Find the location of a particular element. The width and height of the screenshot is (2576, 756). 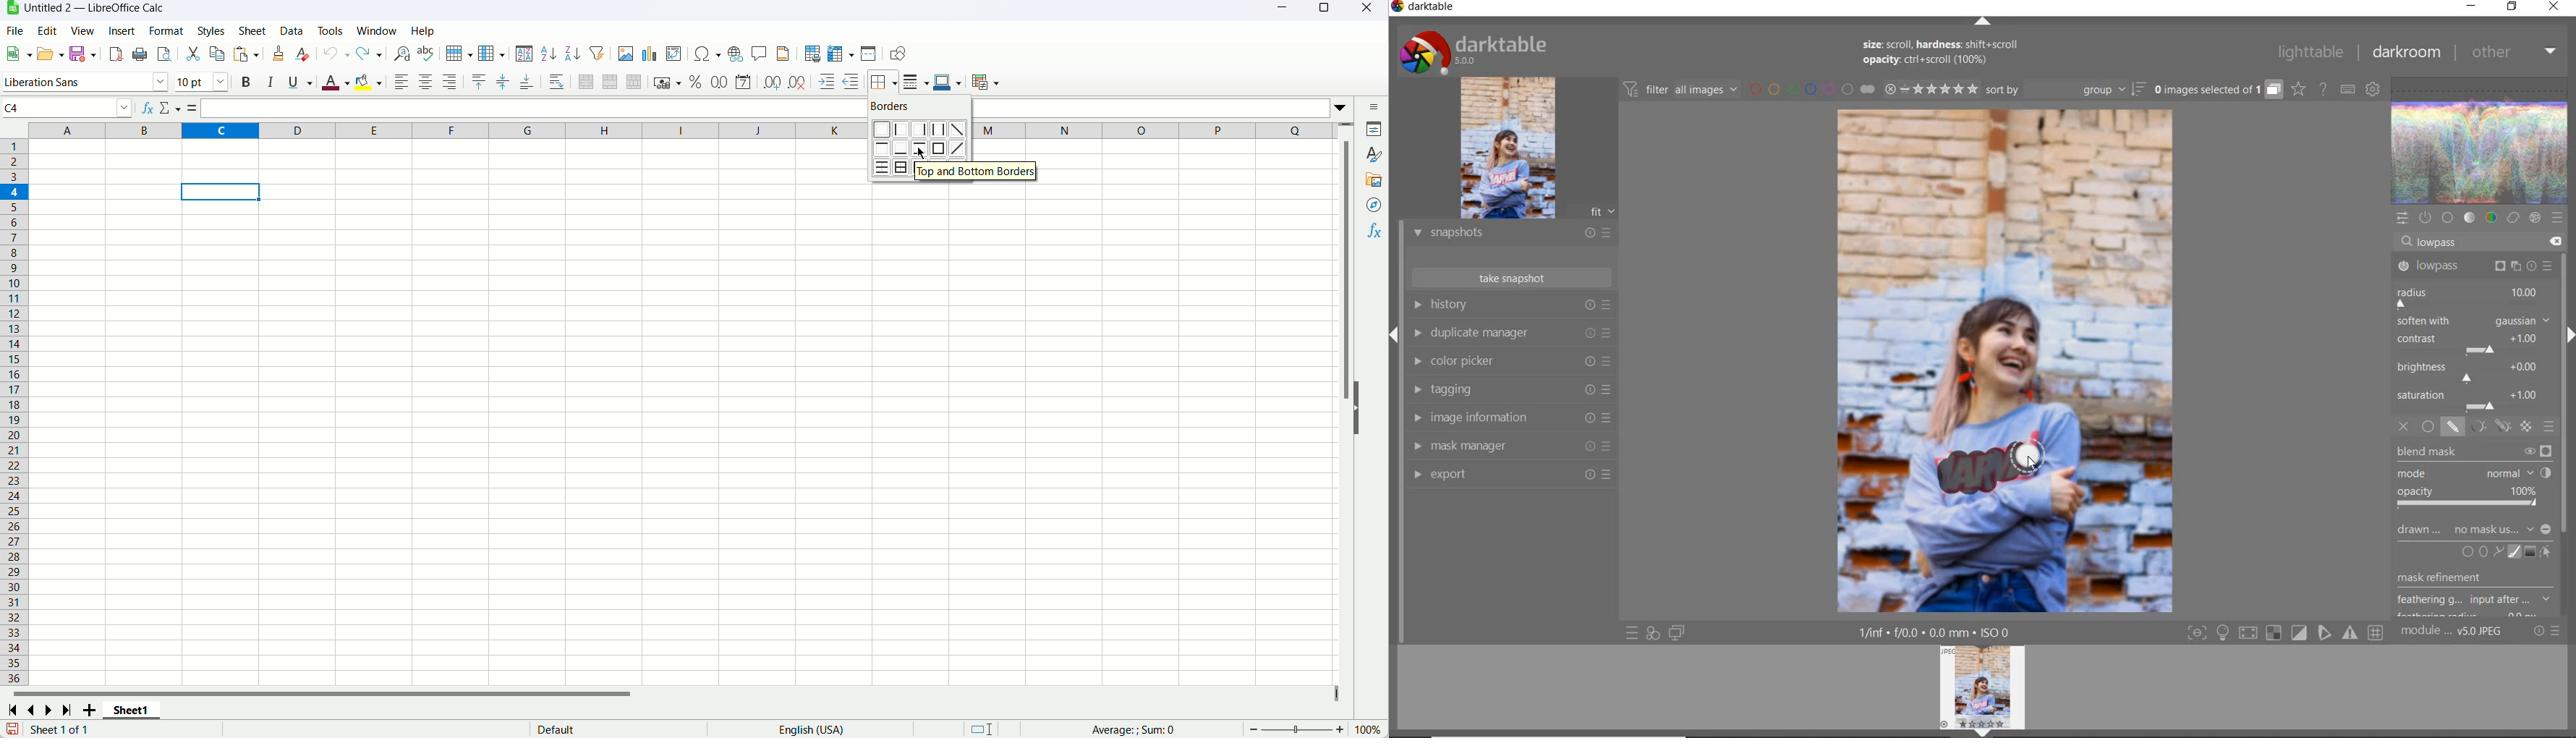

minimize is located at coordinates (2472, 7).